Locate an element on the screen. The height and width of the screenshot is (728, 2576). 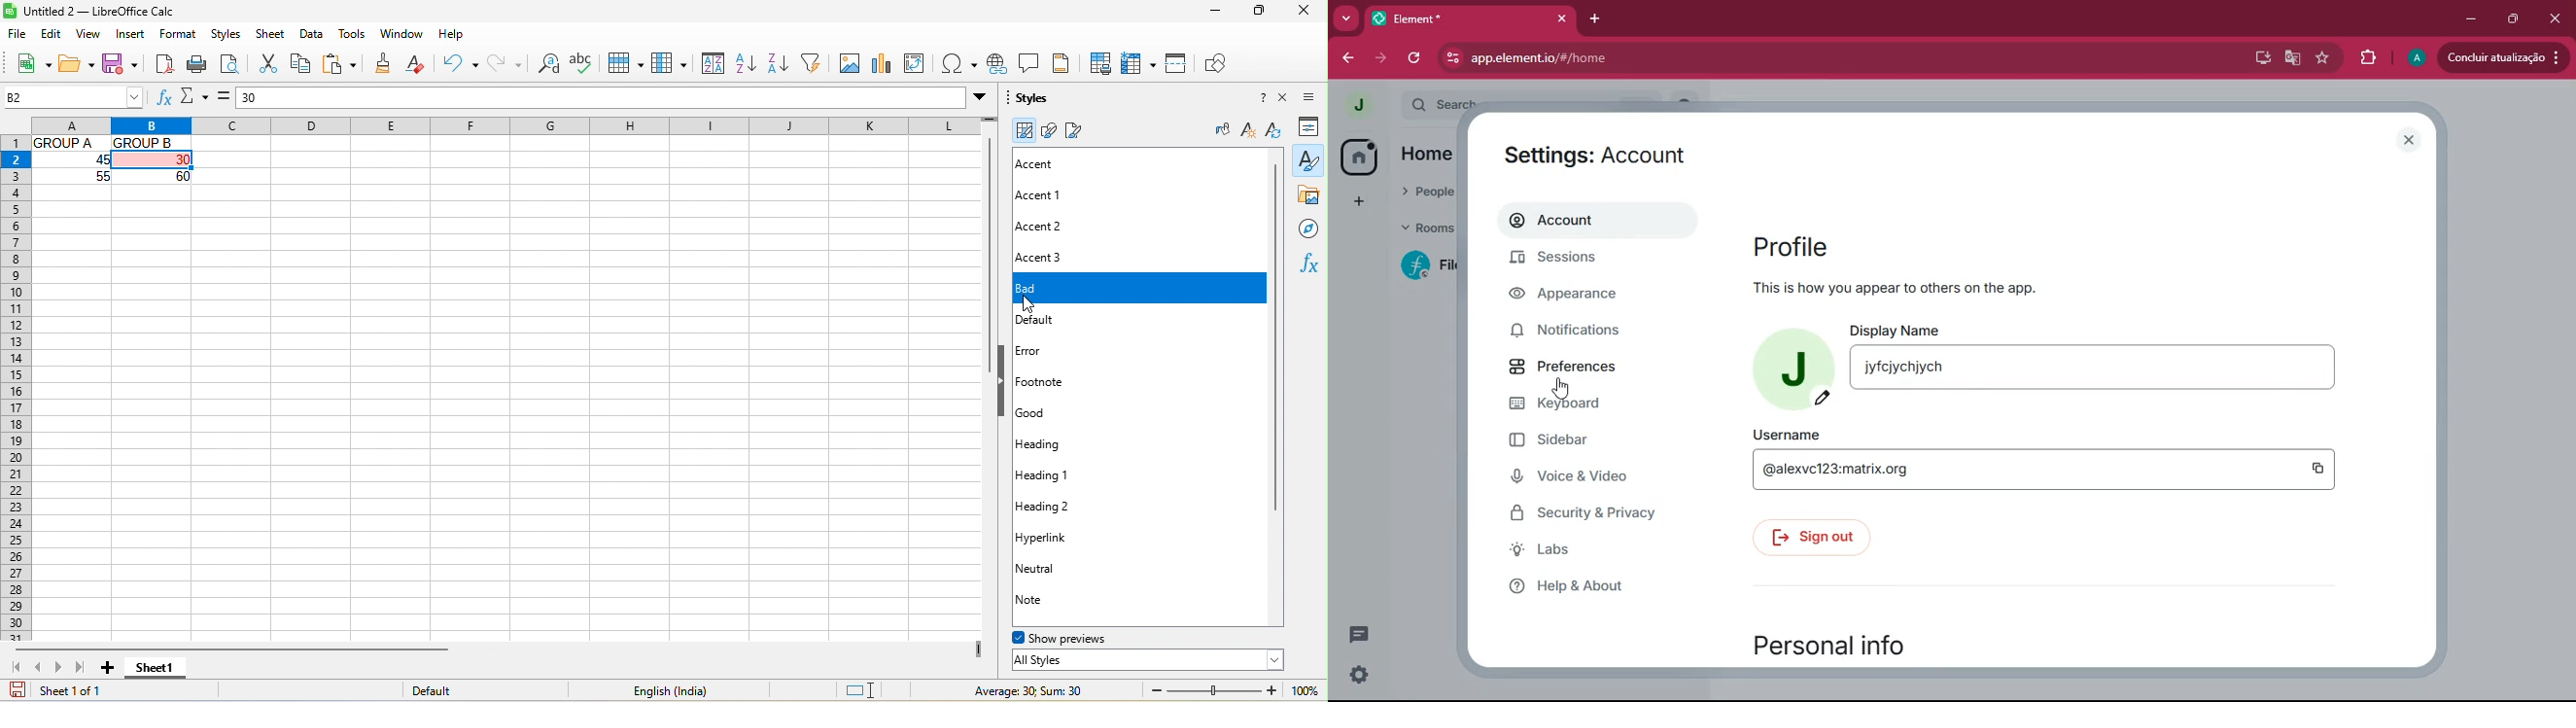
first sheet  is located at coordinates (16, 668).